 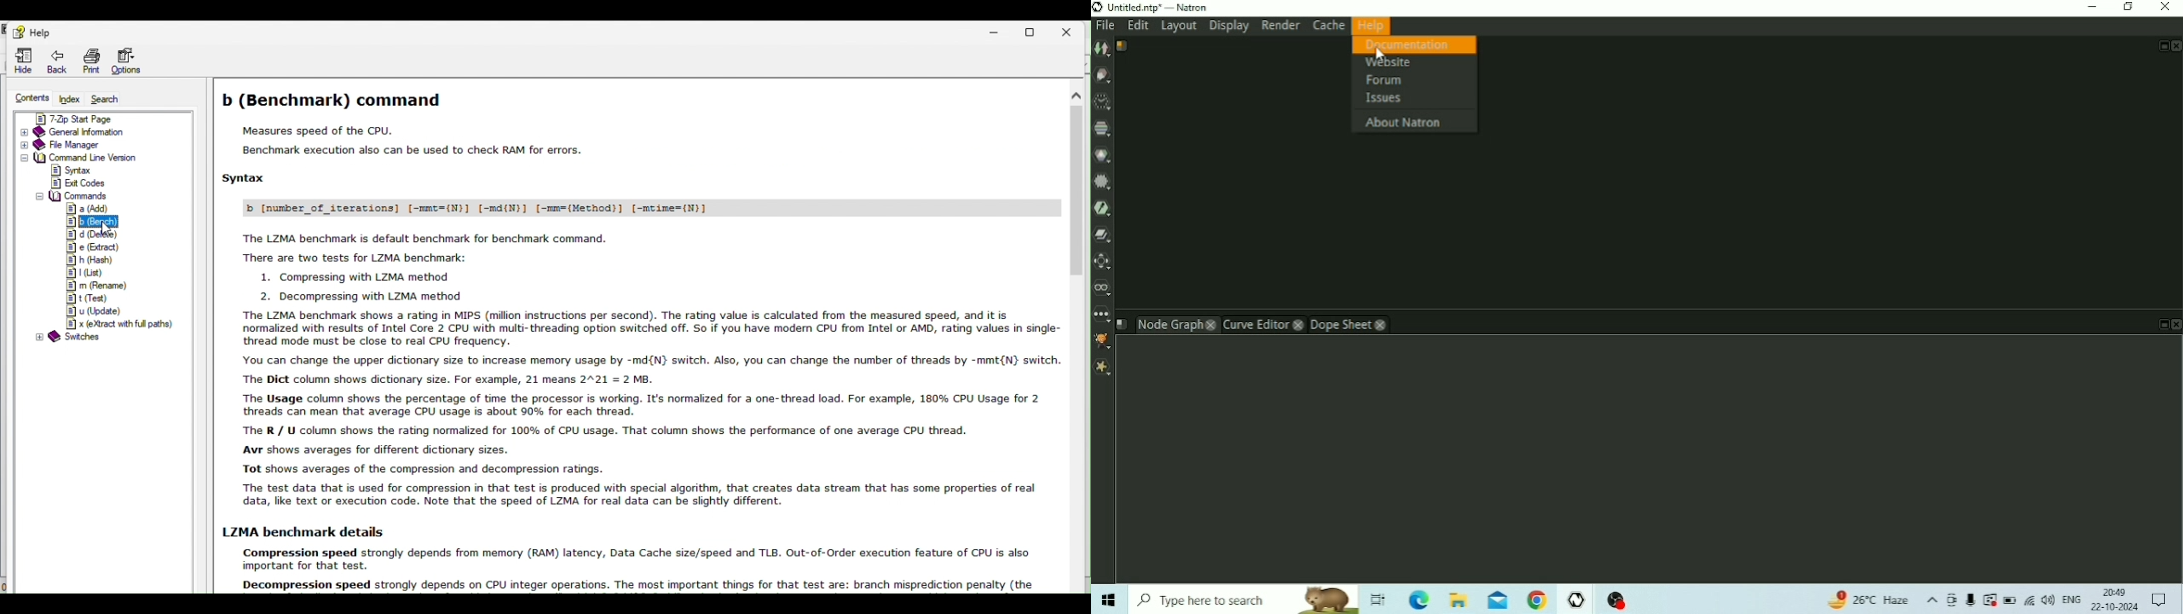 I want to click on Google Chrome, so click(x=1537, y=600).